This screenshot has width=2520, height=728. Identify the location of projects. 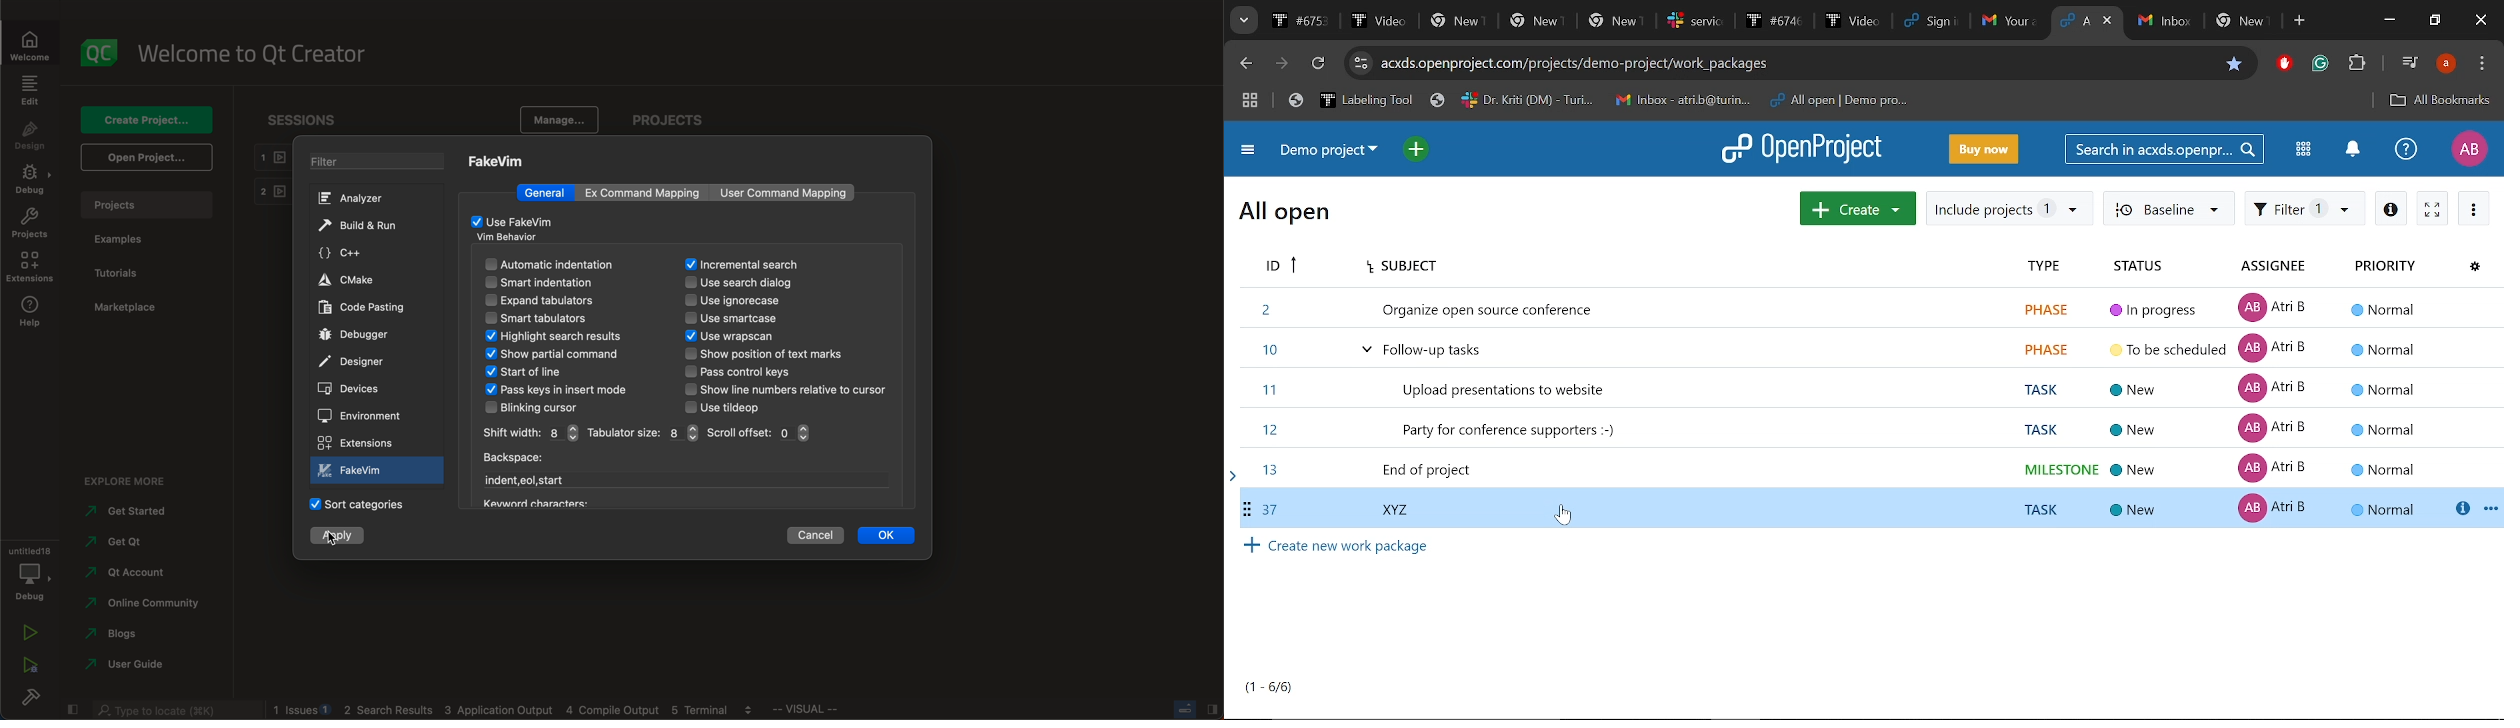
(31, 223).